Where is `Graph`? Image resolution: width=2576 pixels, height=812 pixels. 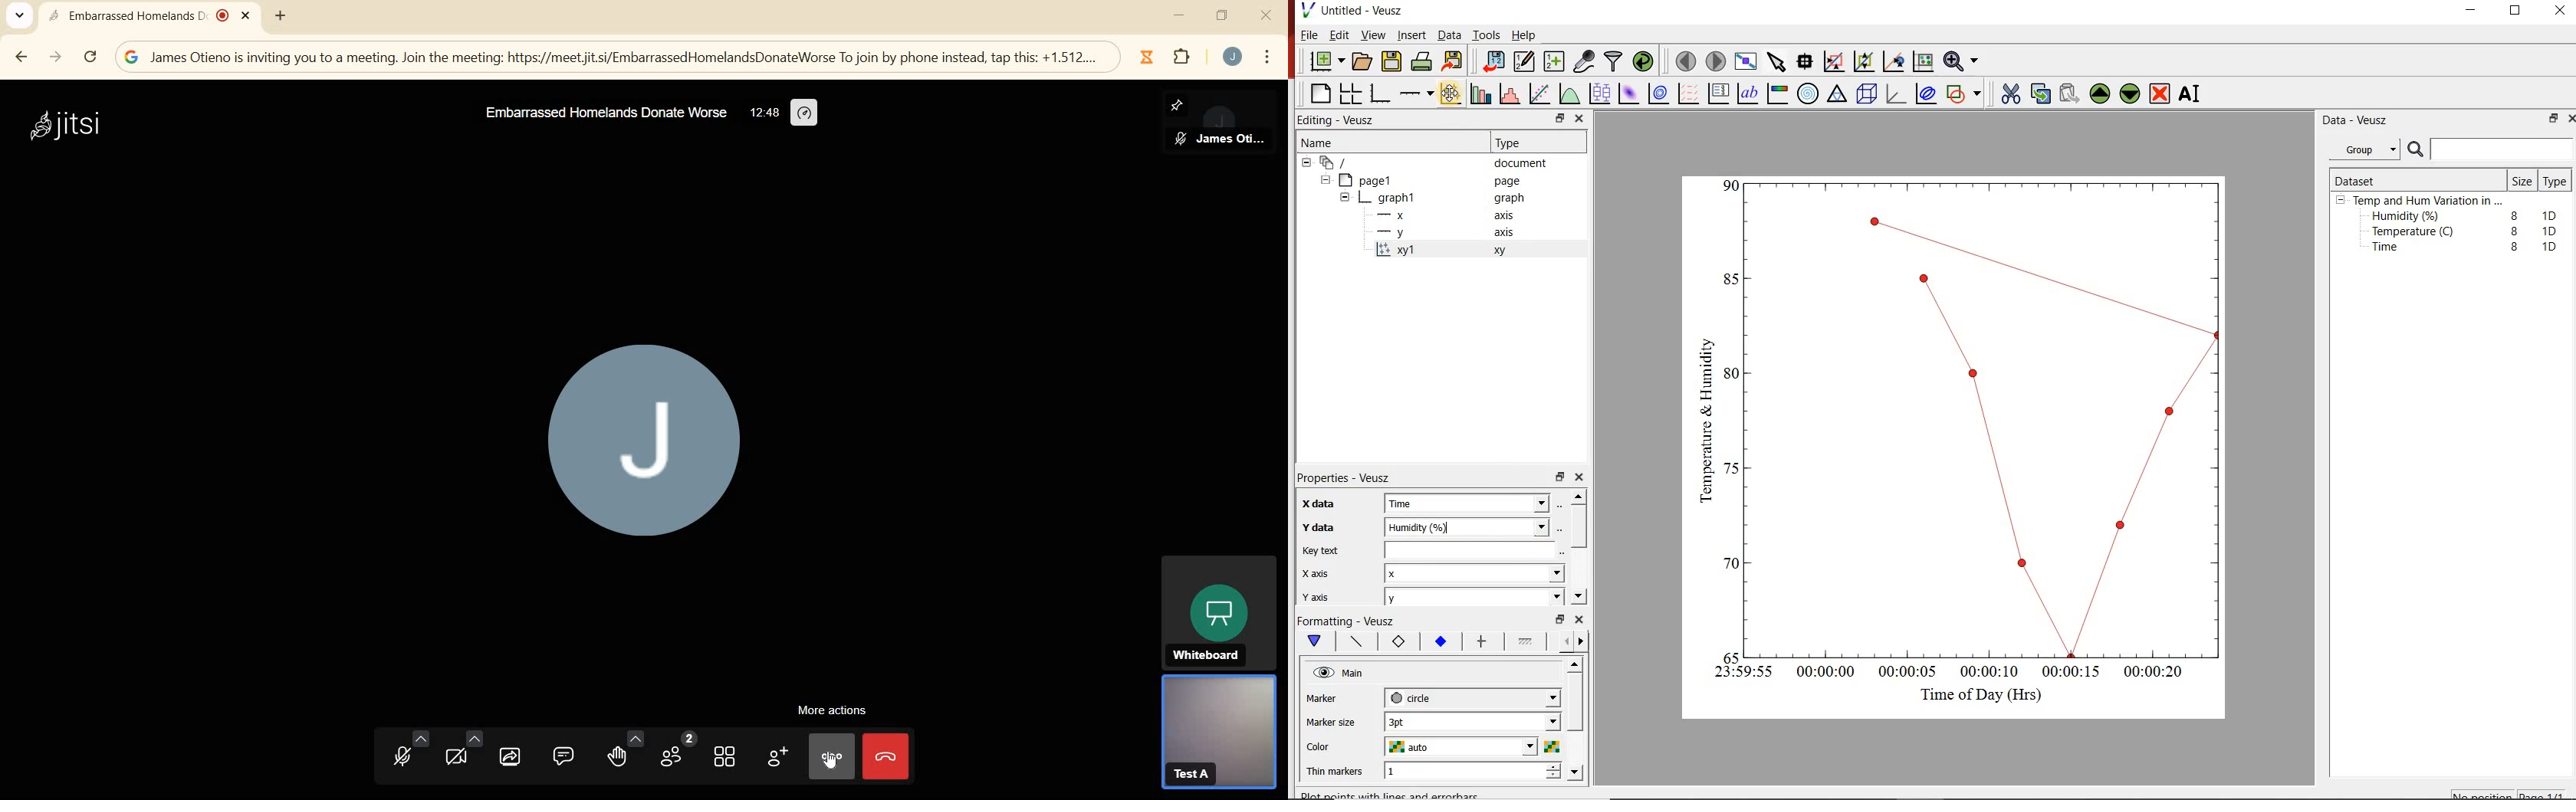 Graph is located at coordinates (1987, 416).